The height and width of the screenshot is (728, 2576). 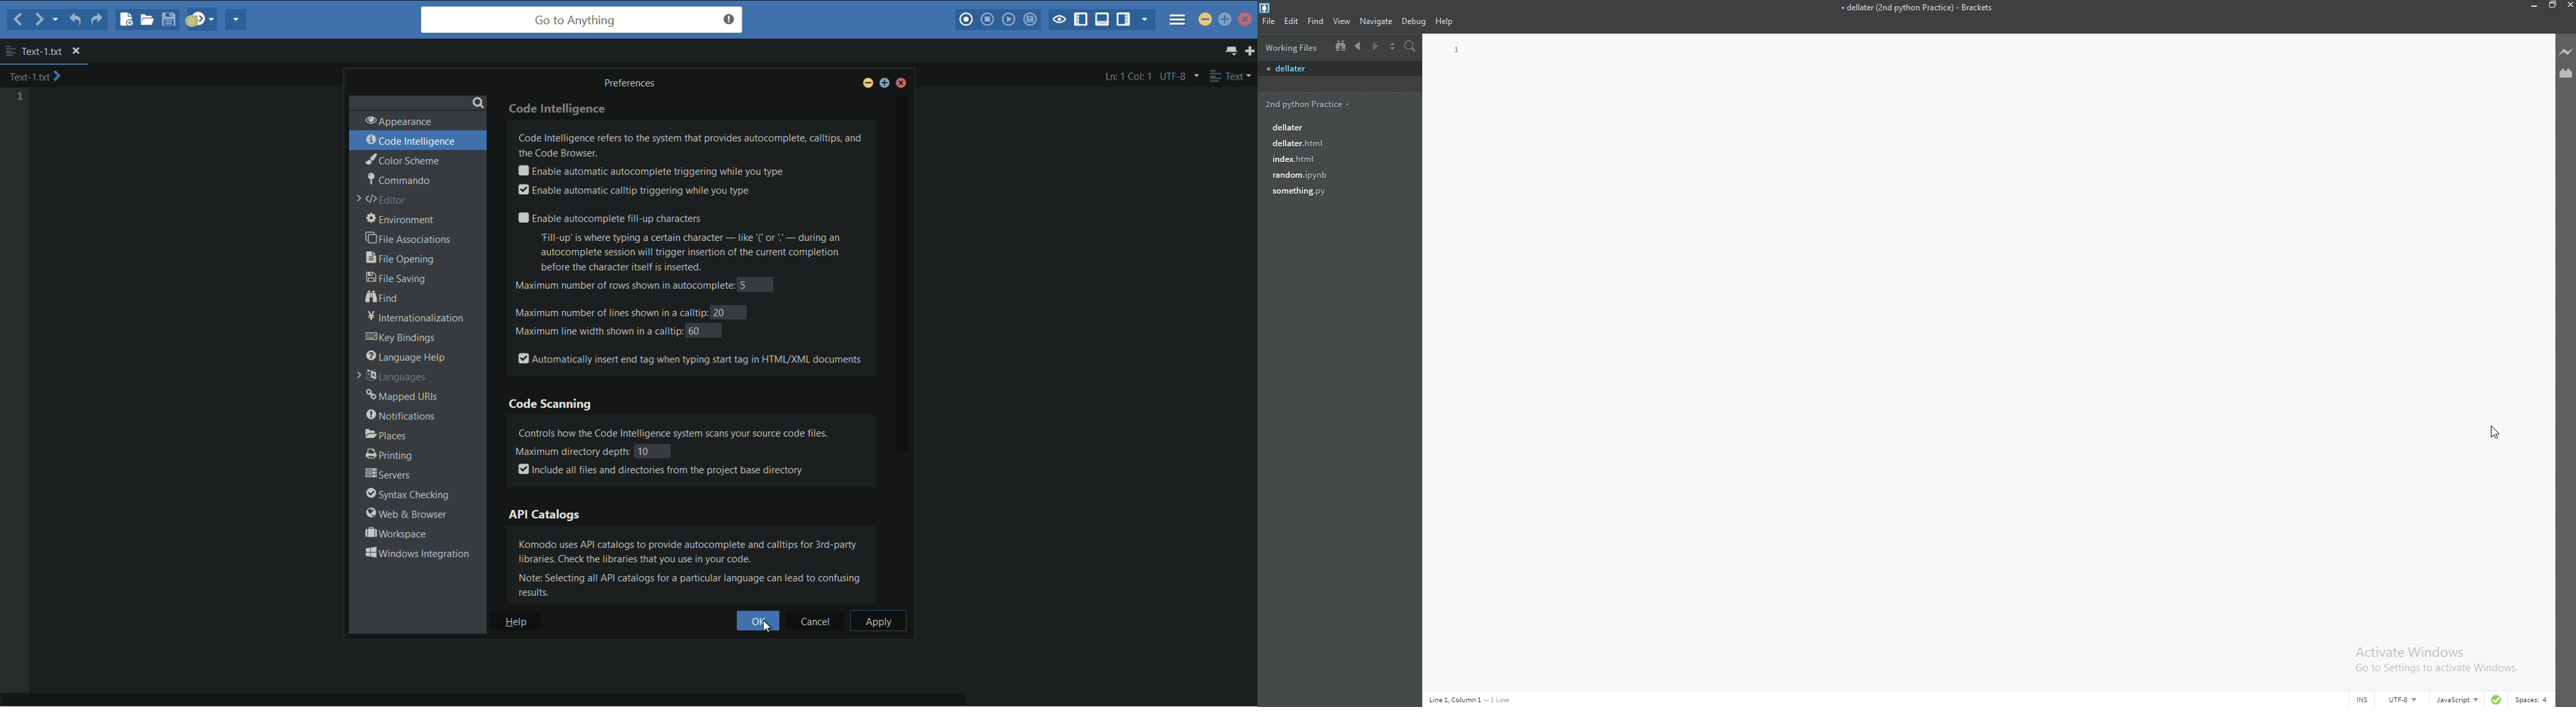 I want to click on debug, so click(x=1414, y=21).